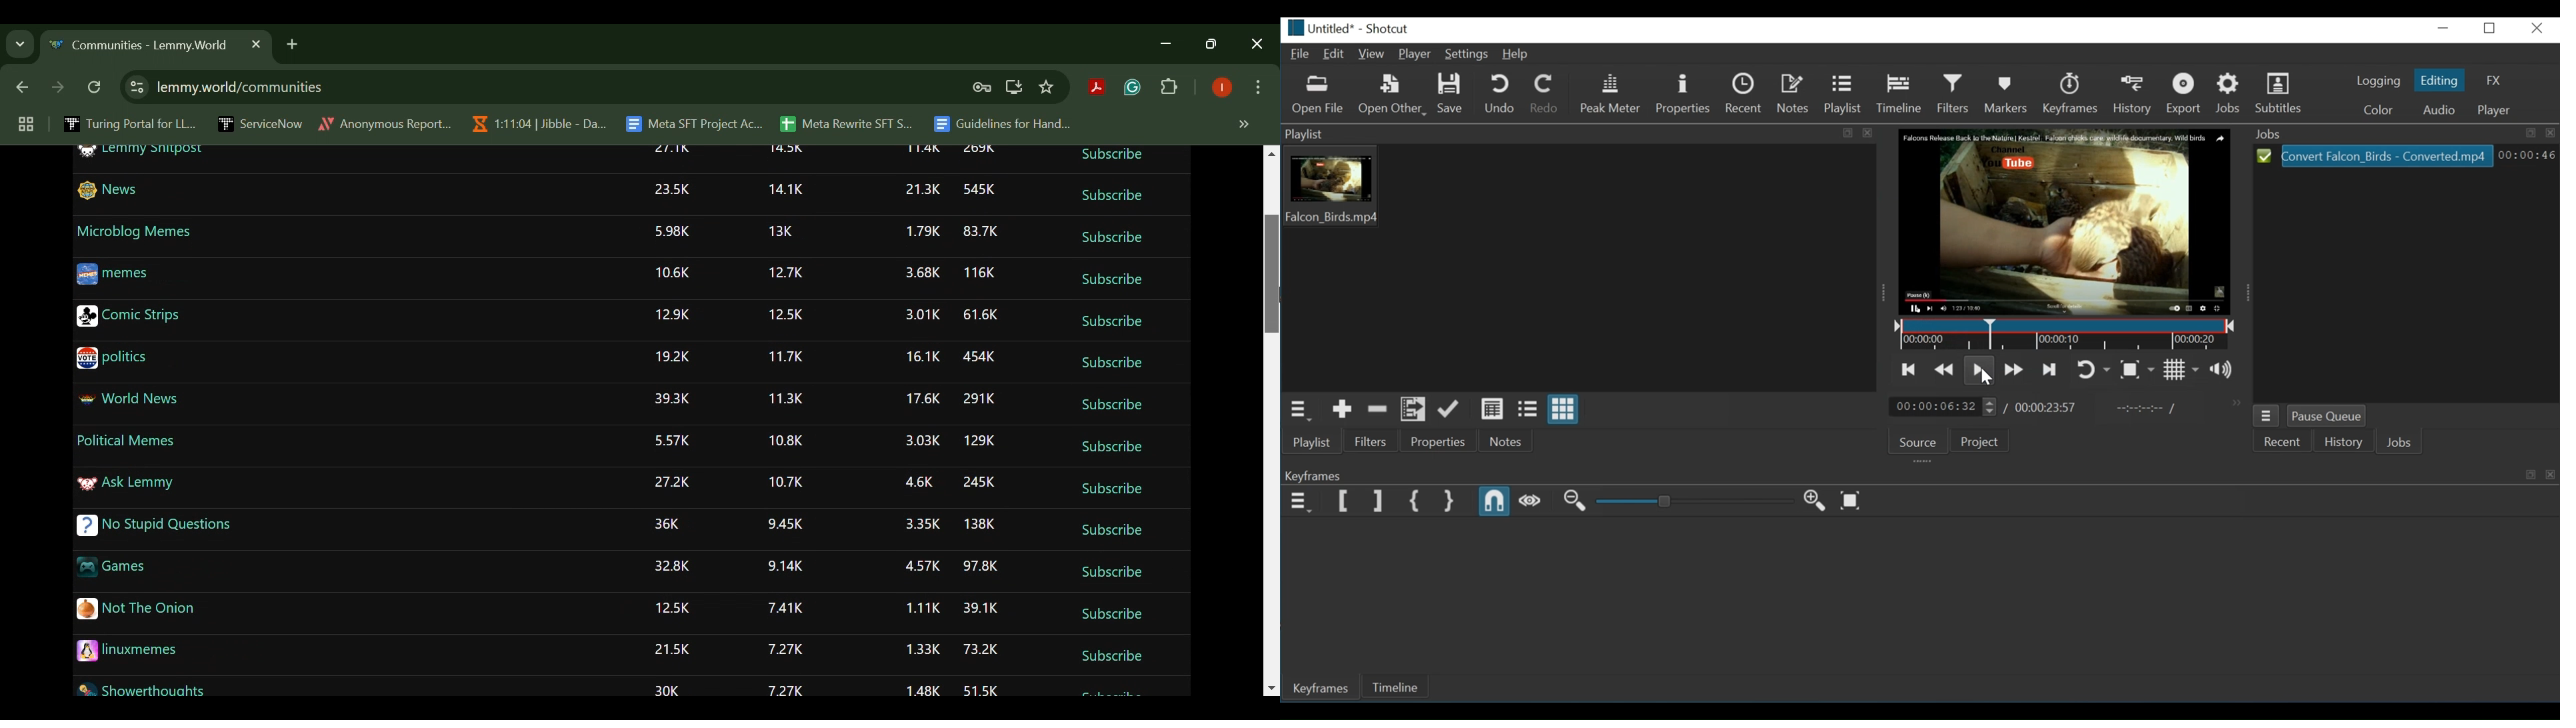  What do you see at coordinates (2013, 370) in the screenshot?
I see `Play quickly forward` at bounding box center [2013, 370].